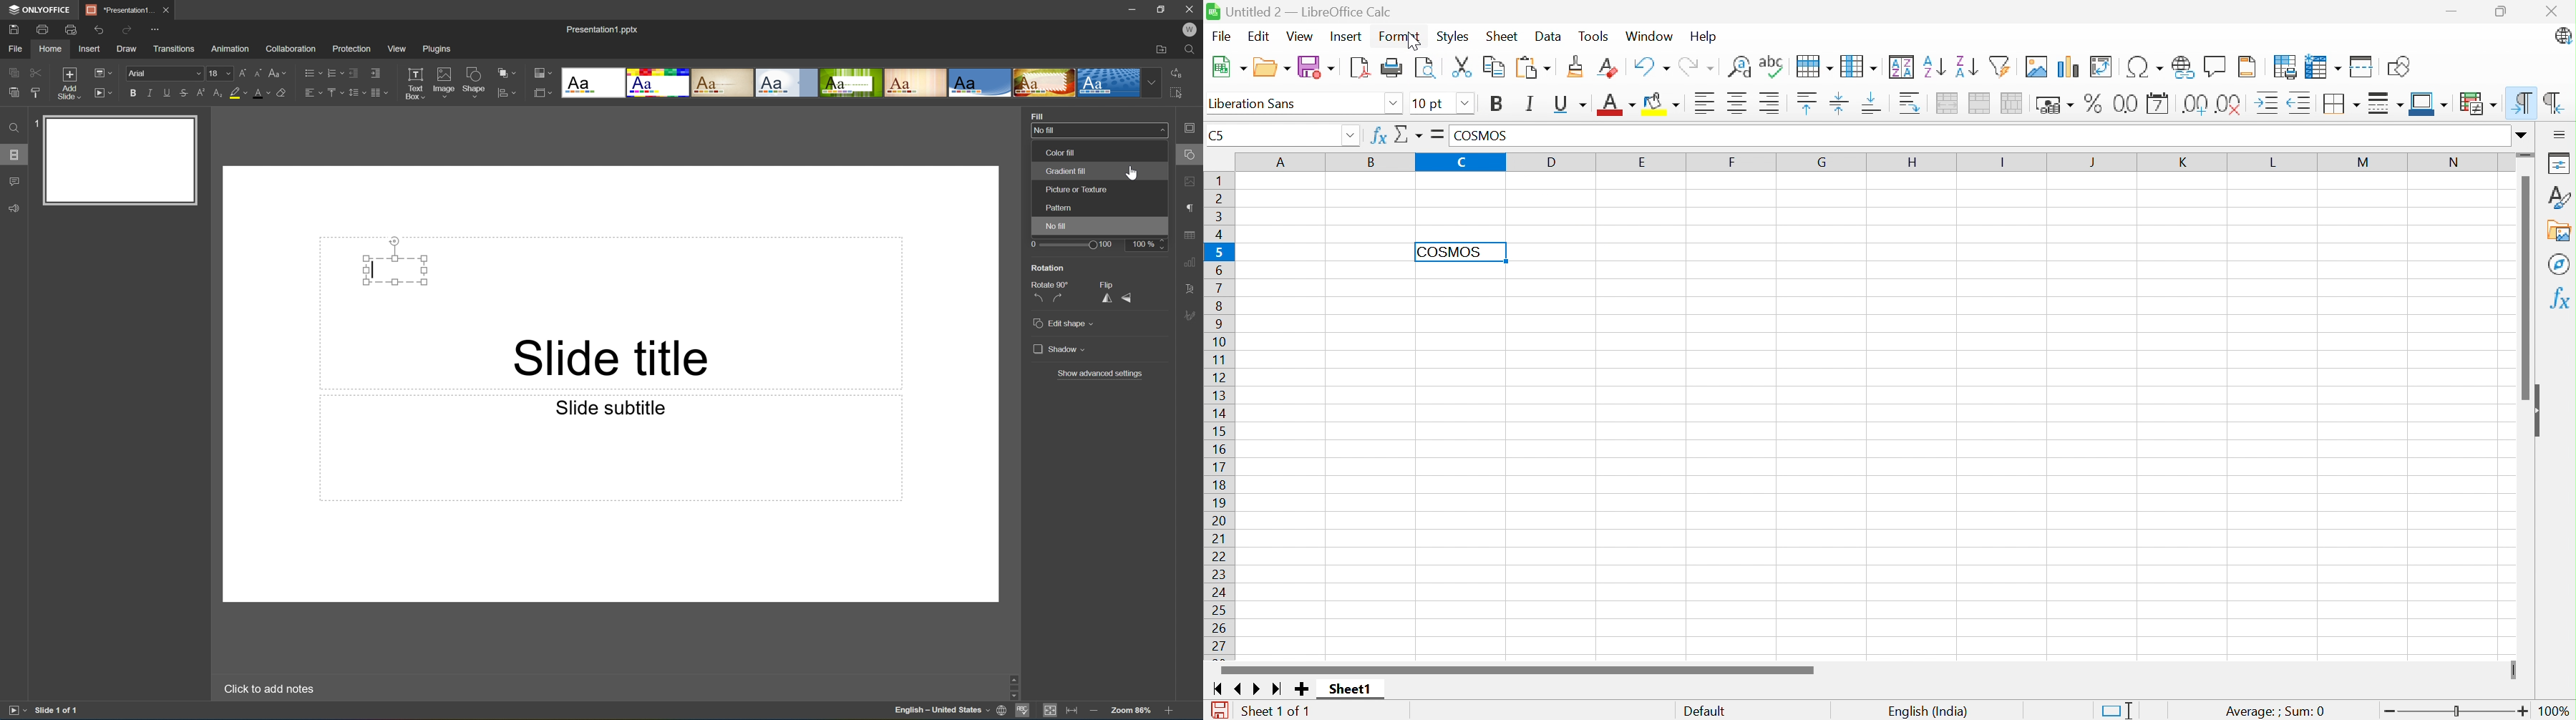 This screenshot has height=728, width=2576. I want to click on Split Window, so click(2363, 65).